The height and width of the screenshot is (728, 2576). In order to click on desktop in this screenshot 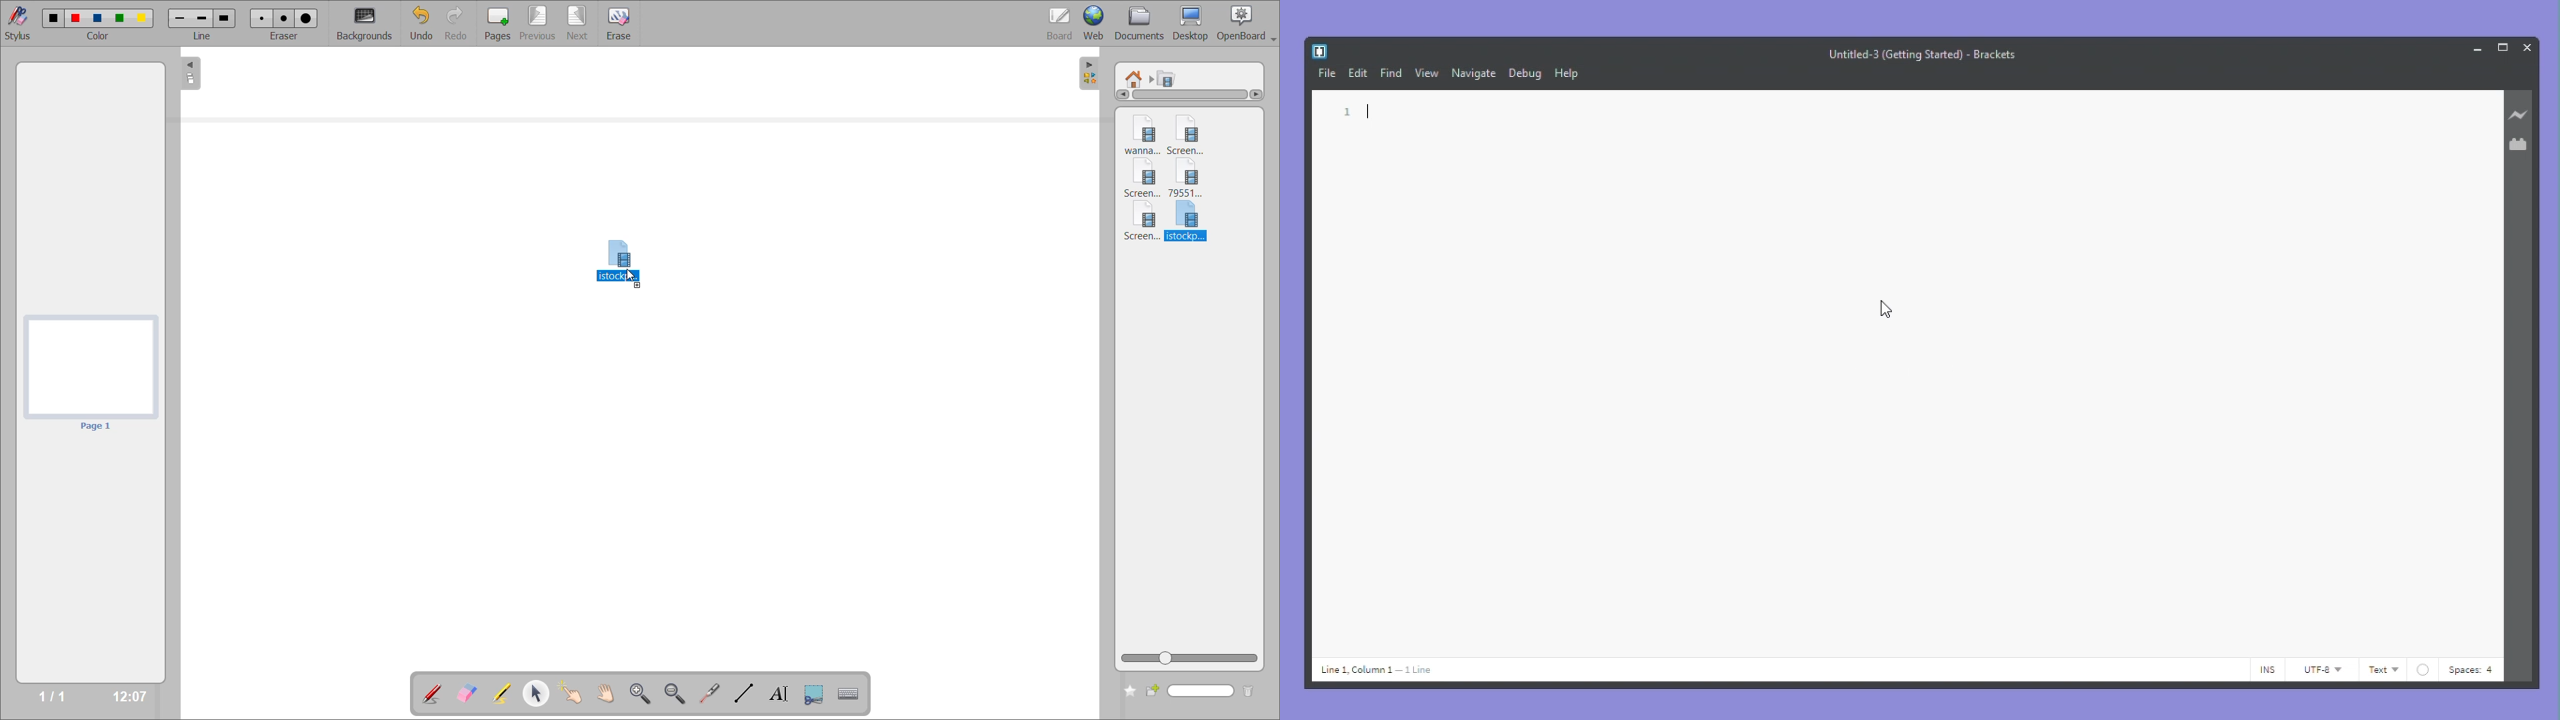, I will do `click(1193, 23)`.